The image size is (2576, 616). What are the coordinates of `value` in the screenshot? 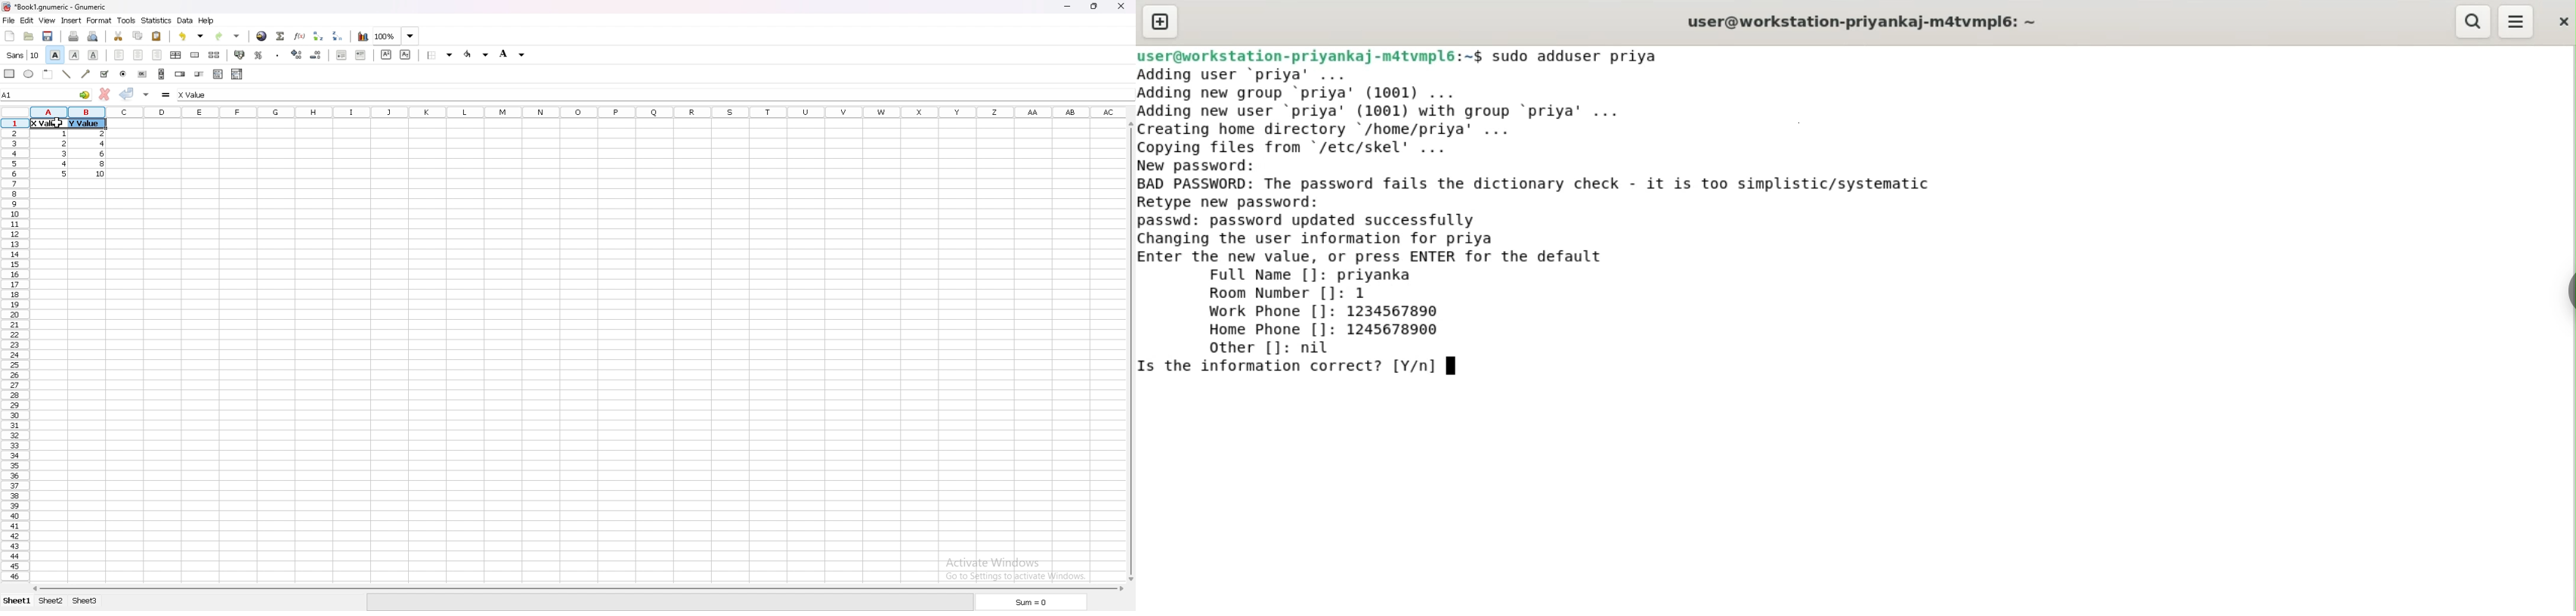 It's located at (65, 134).